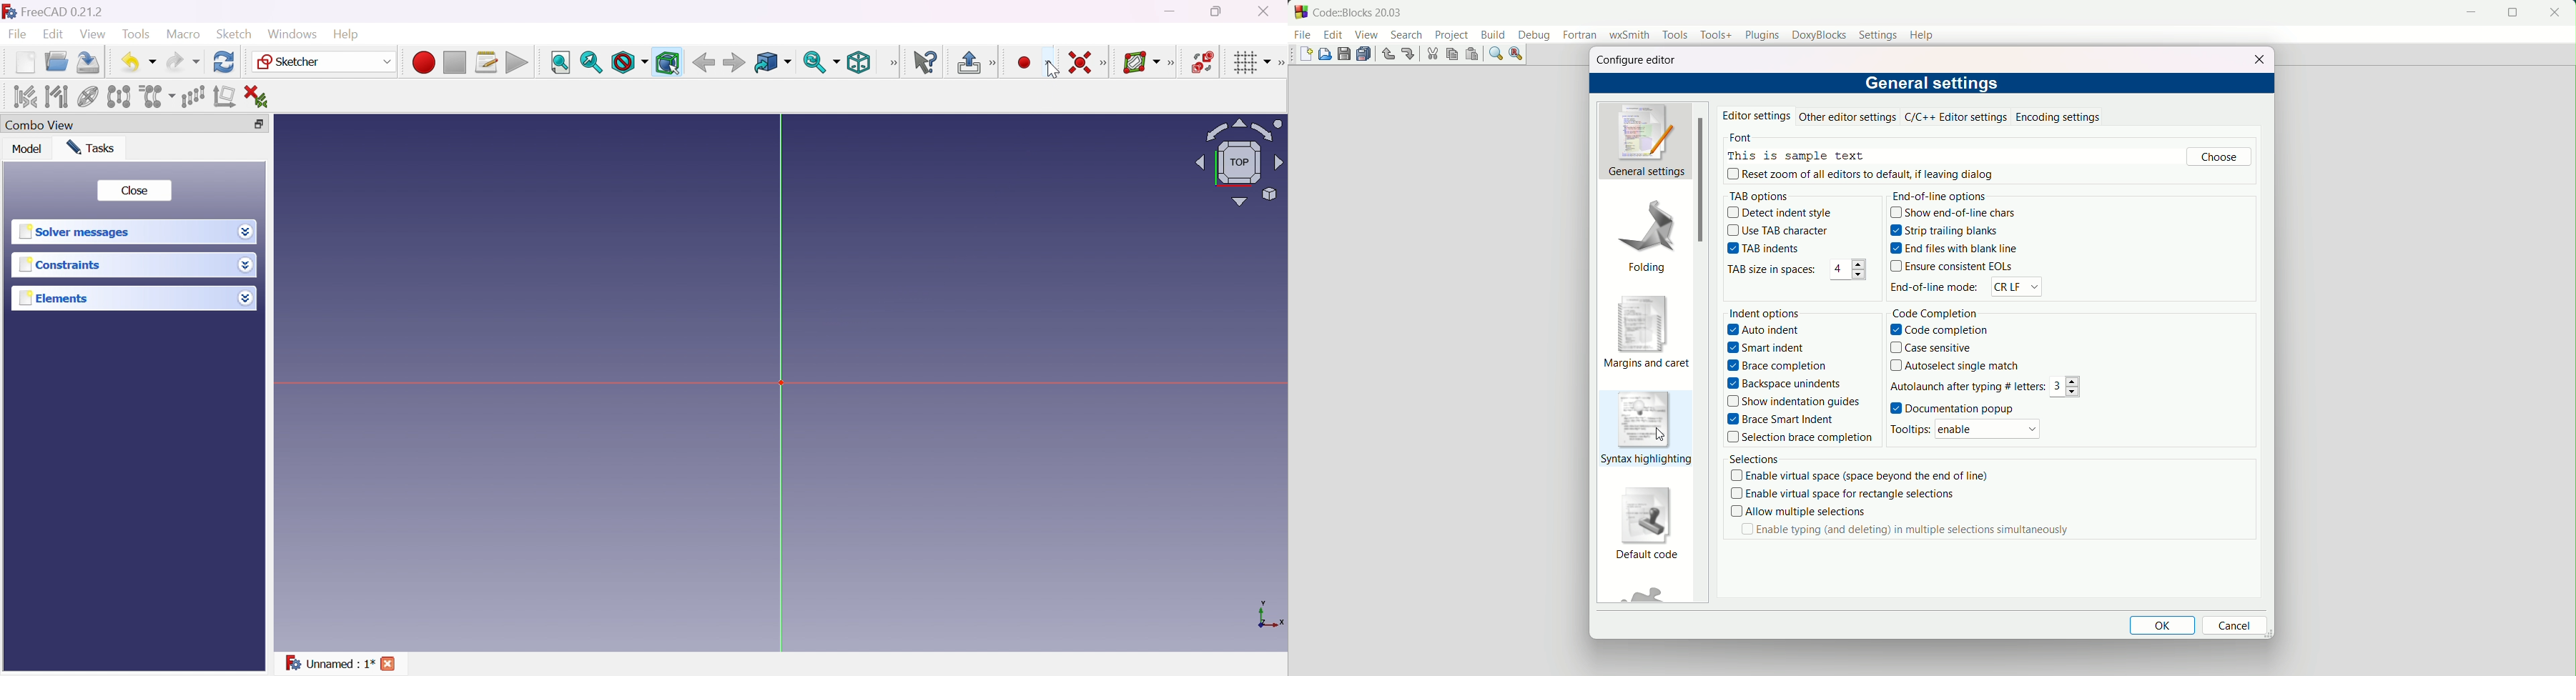 This screenshot has width=2576, height=700. I want to click on Close, so click(136, 189).